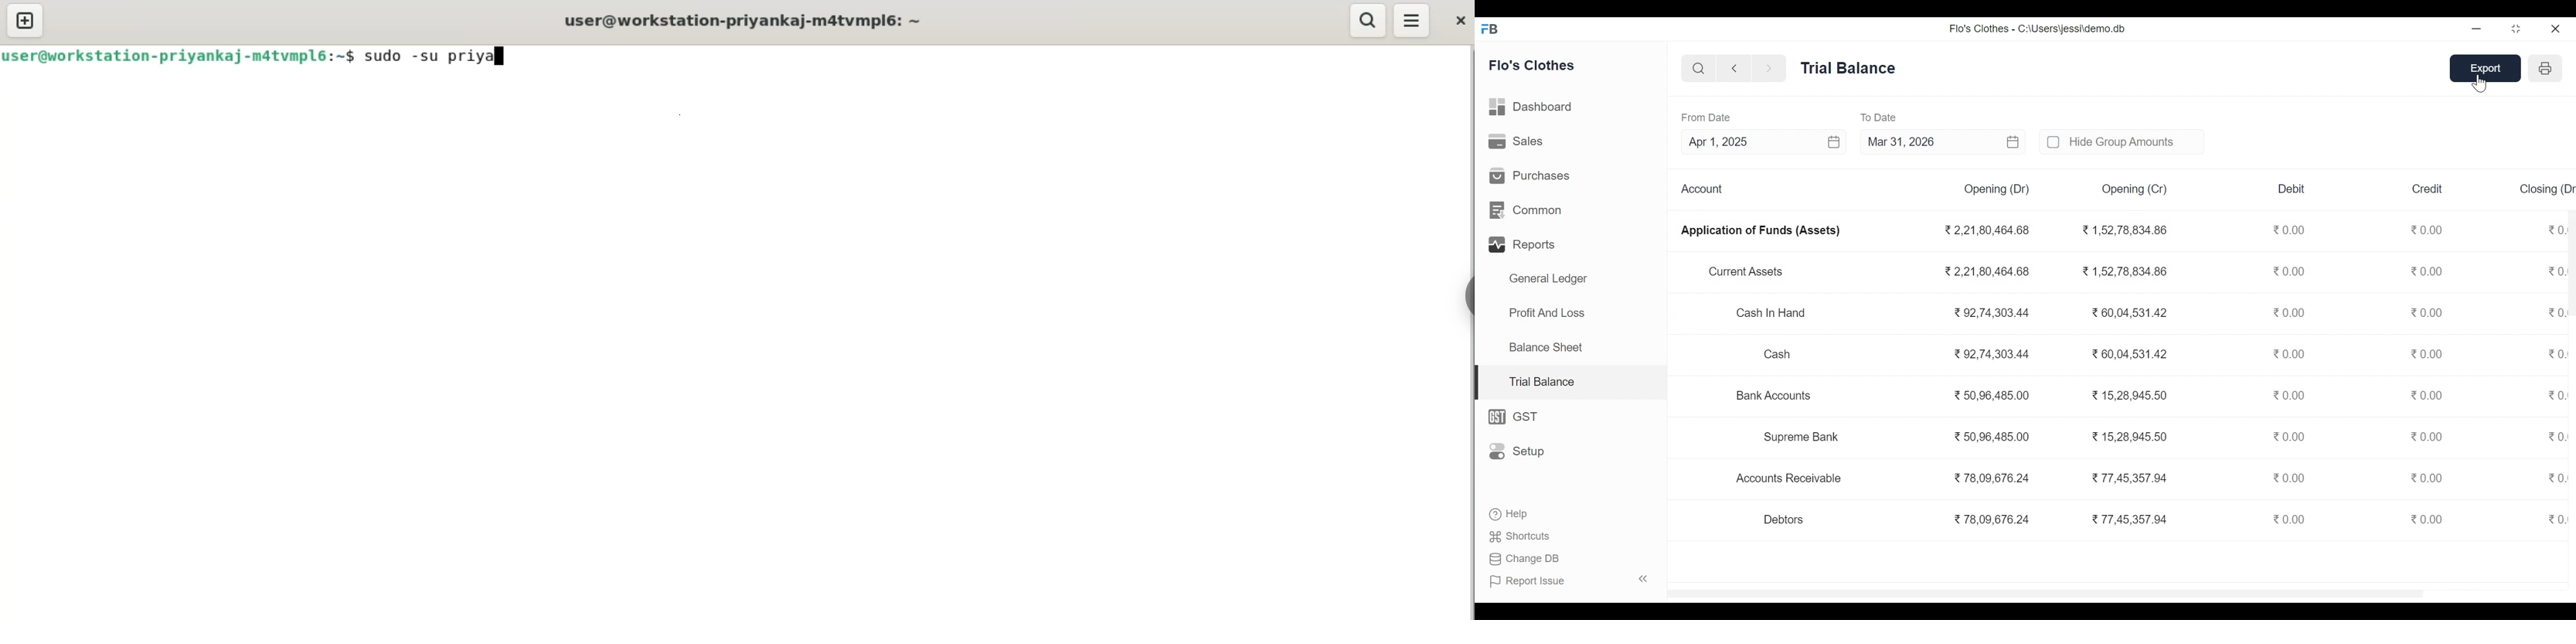 This screenshot has height=644, width=2576. What do you see at coordinates (2429, 188) in the screenshot?
I see `Credit` at bounding box center [2429, 188].